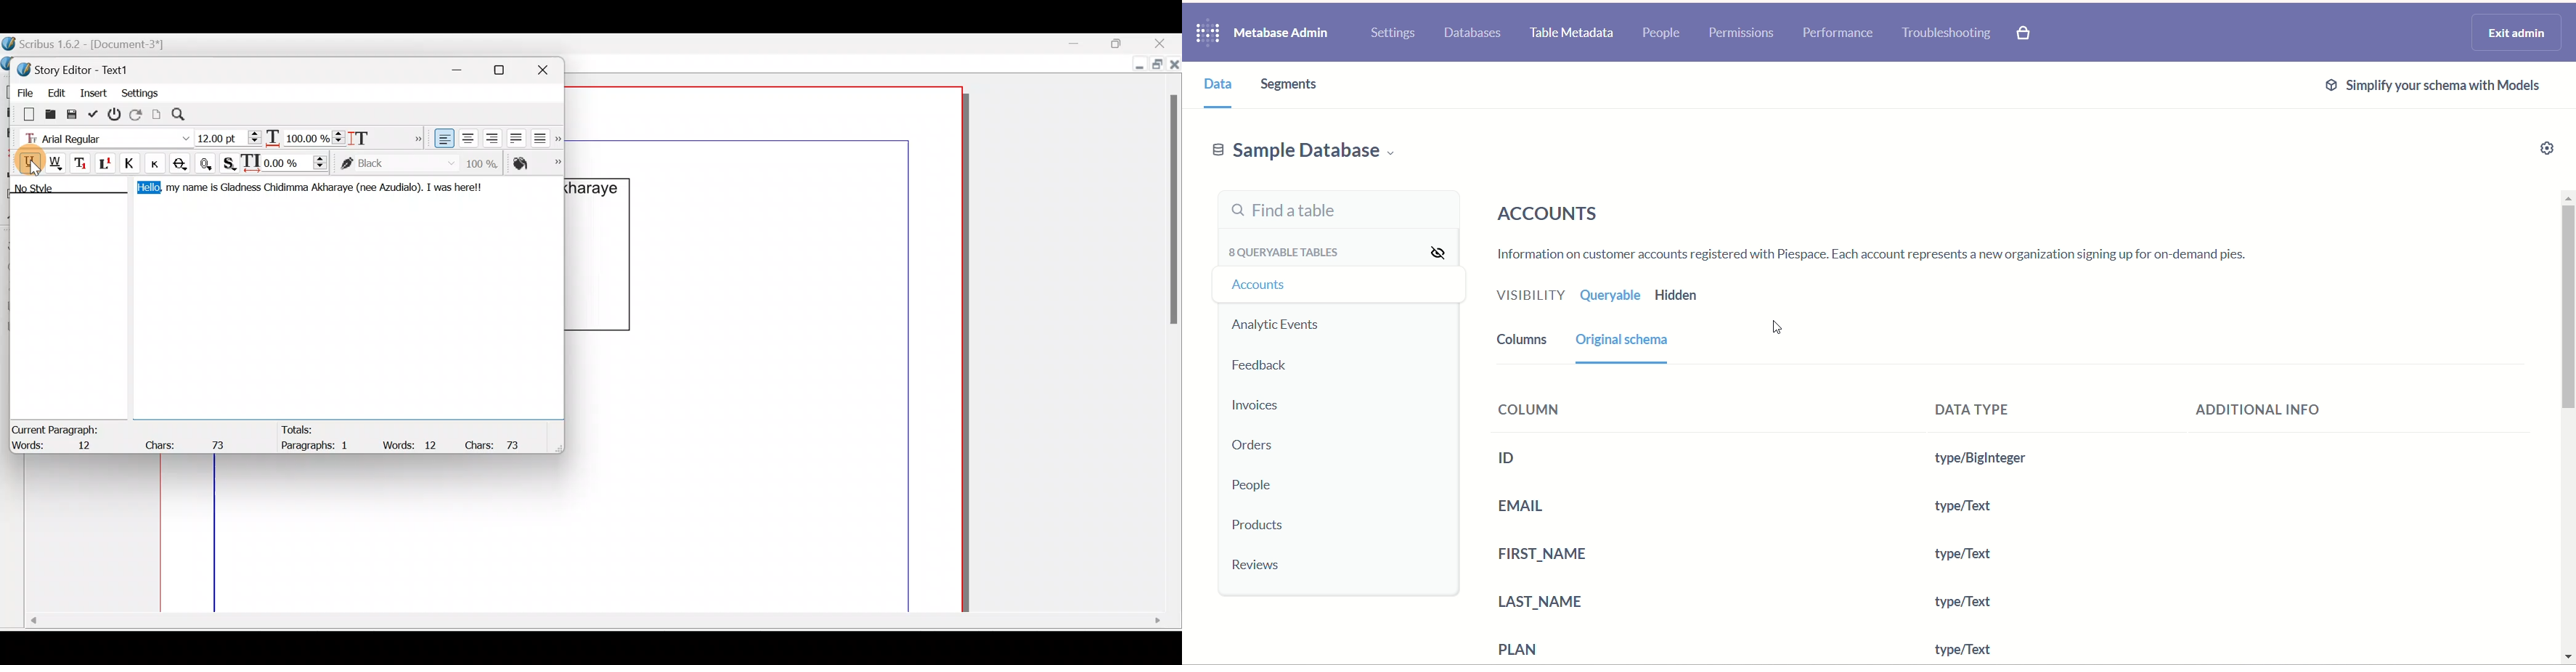 The image size is (2576, 672). Describe the element at coordinates (59, 446) in the screenshot. I see `Words: 12` at that location.